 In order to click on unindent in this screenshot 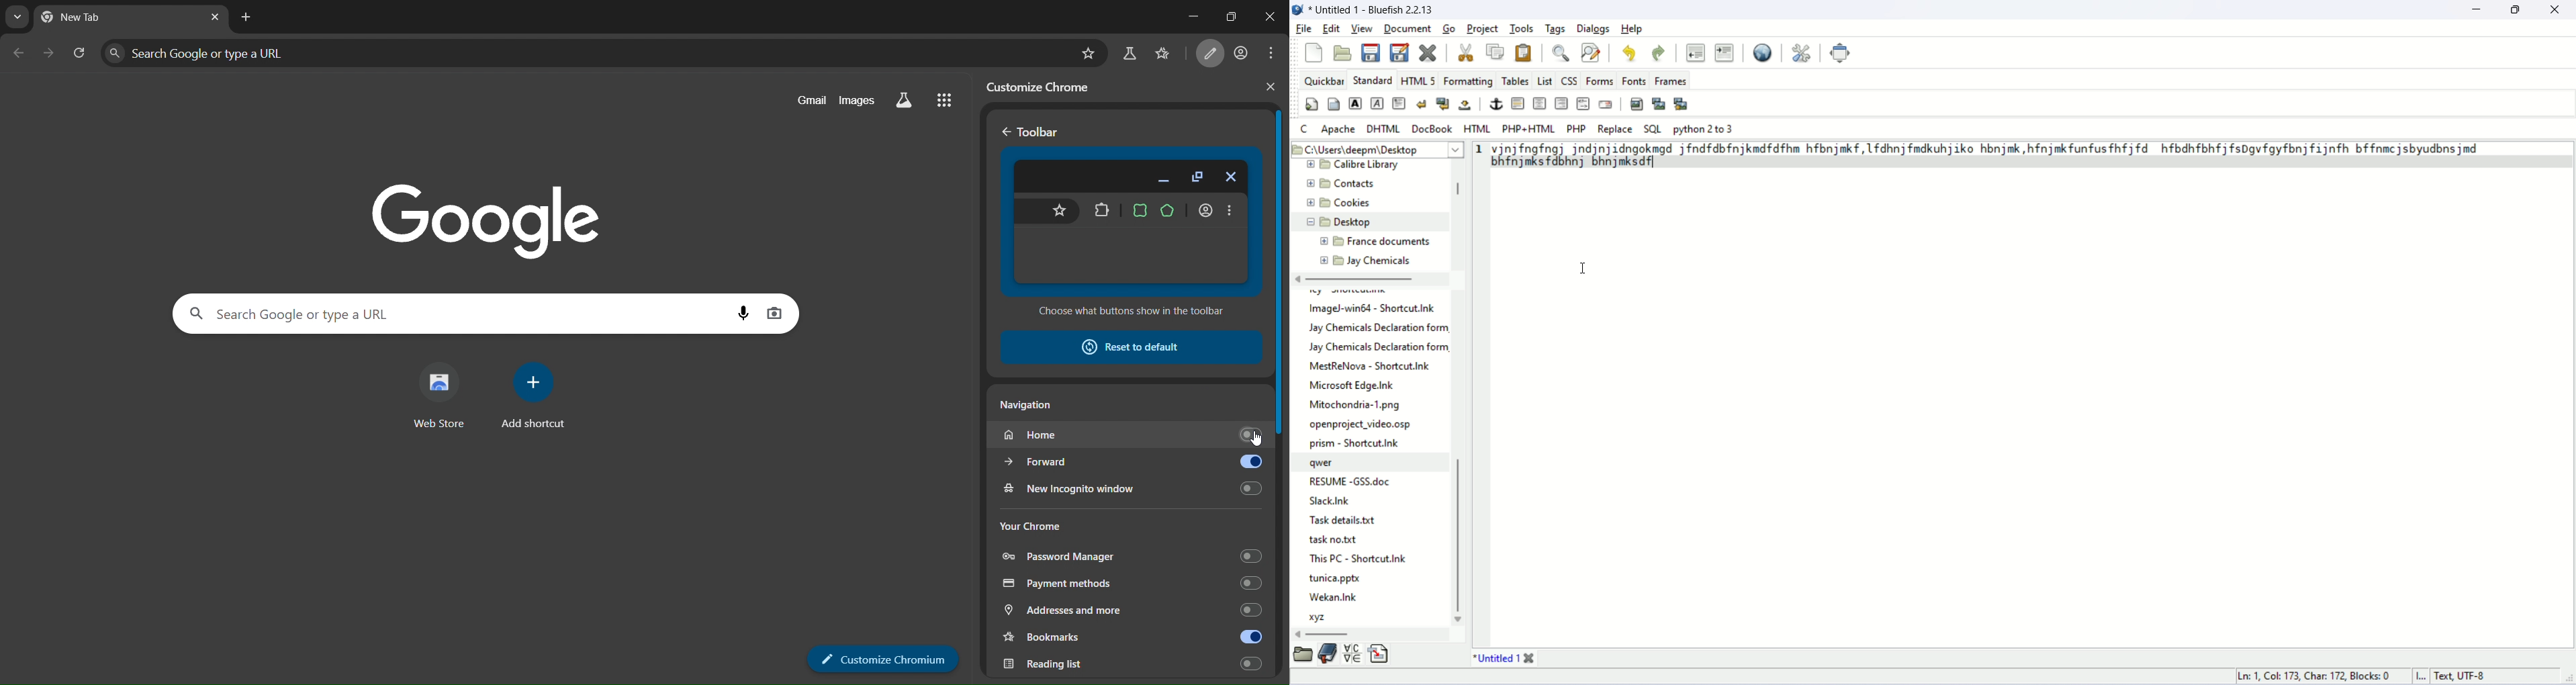, I will do `click(1693, 51)`.